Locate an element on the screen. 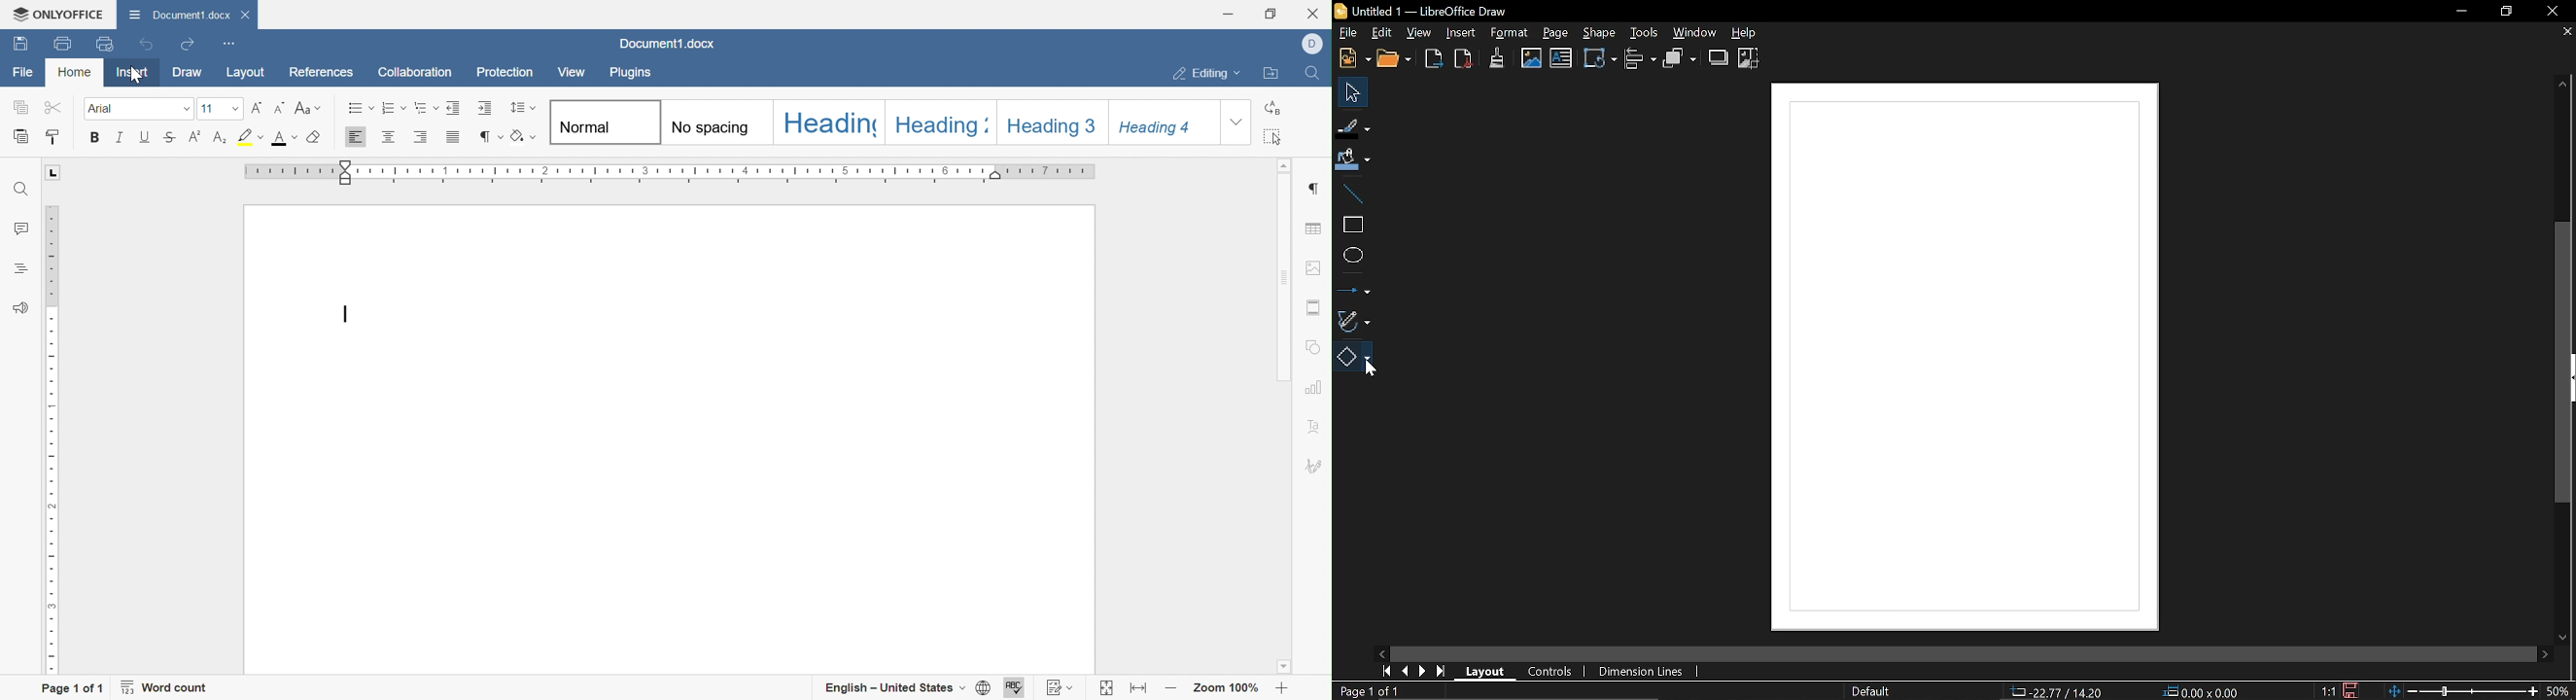 This screenshot has width=2576, height=700. Superscript is located at coordinates (194, 135).